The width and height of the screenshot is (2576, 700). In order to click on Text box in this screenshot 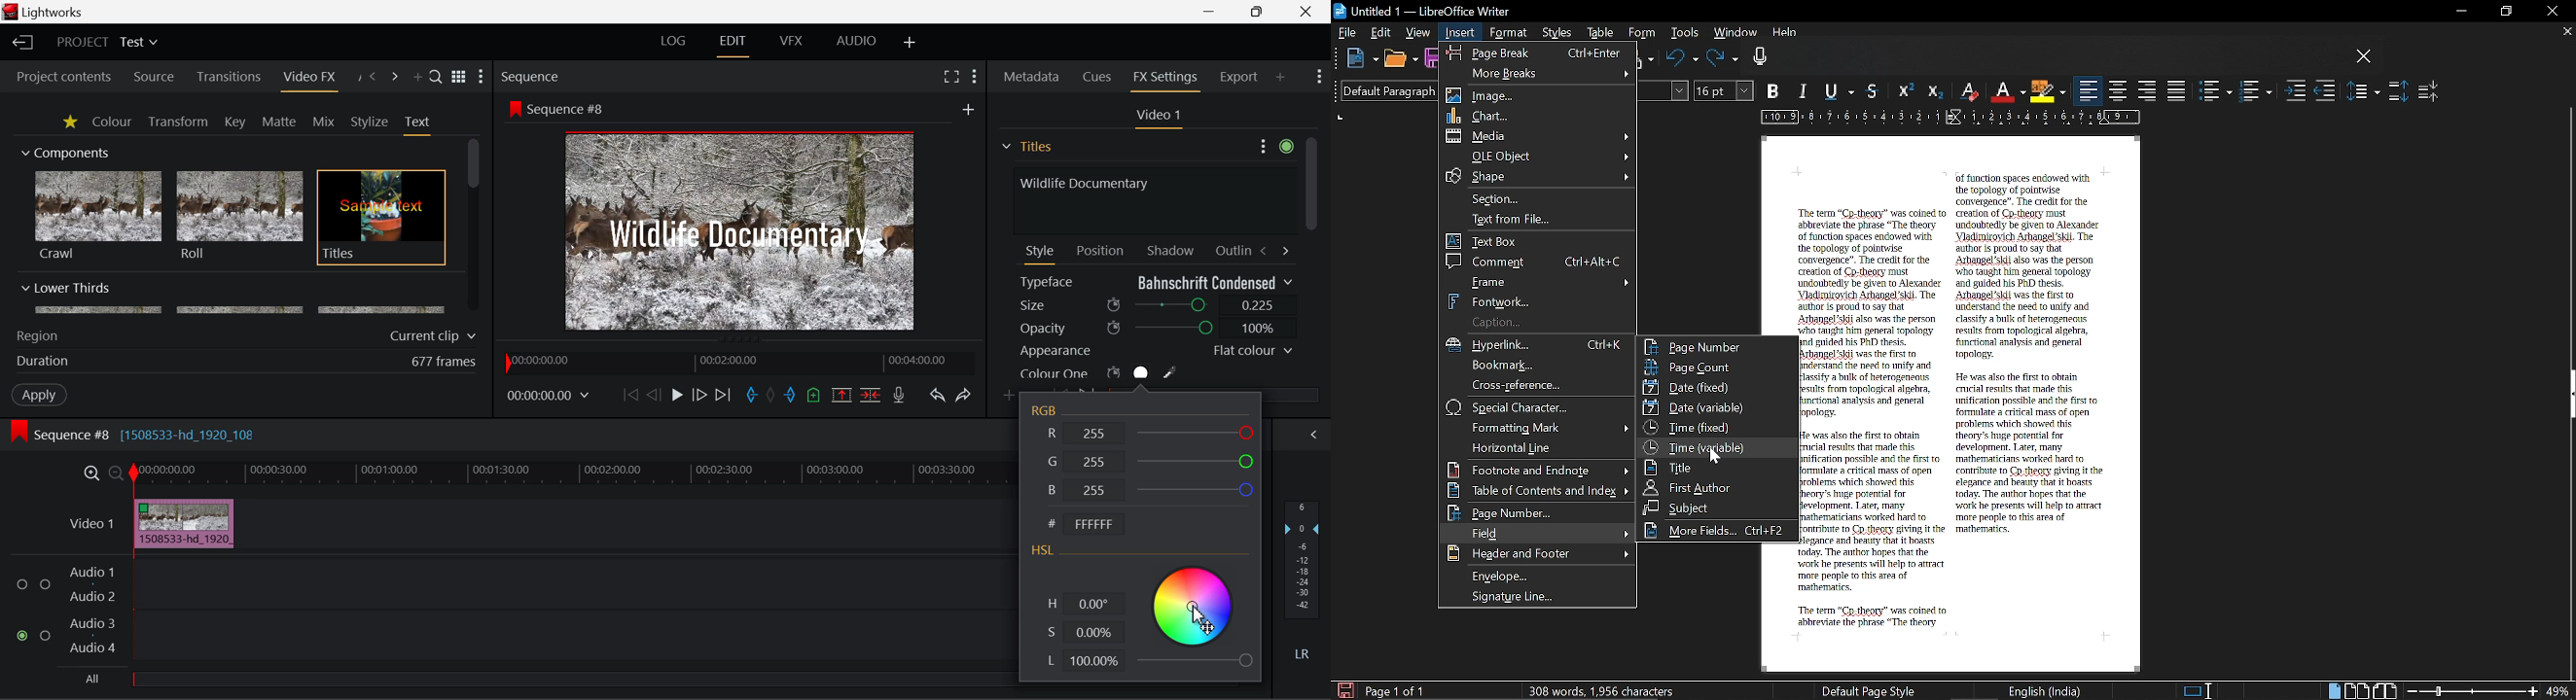, I will do `click(1539, 241)`.